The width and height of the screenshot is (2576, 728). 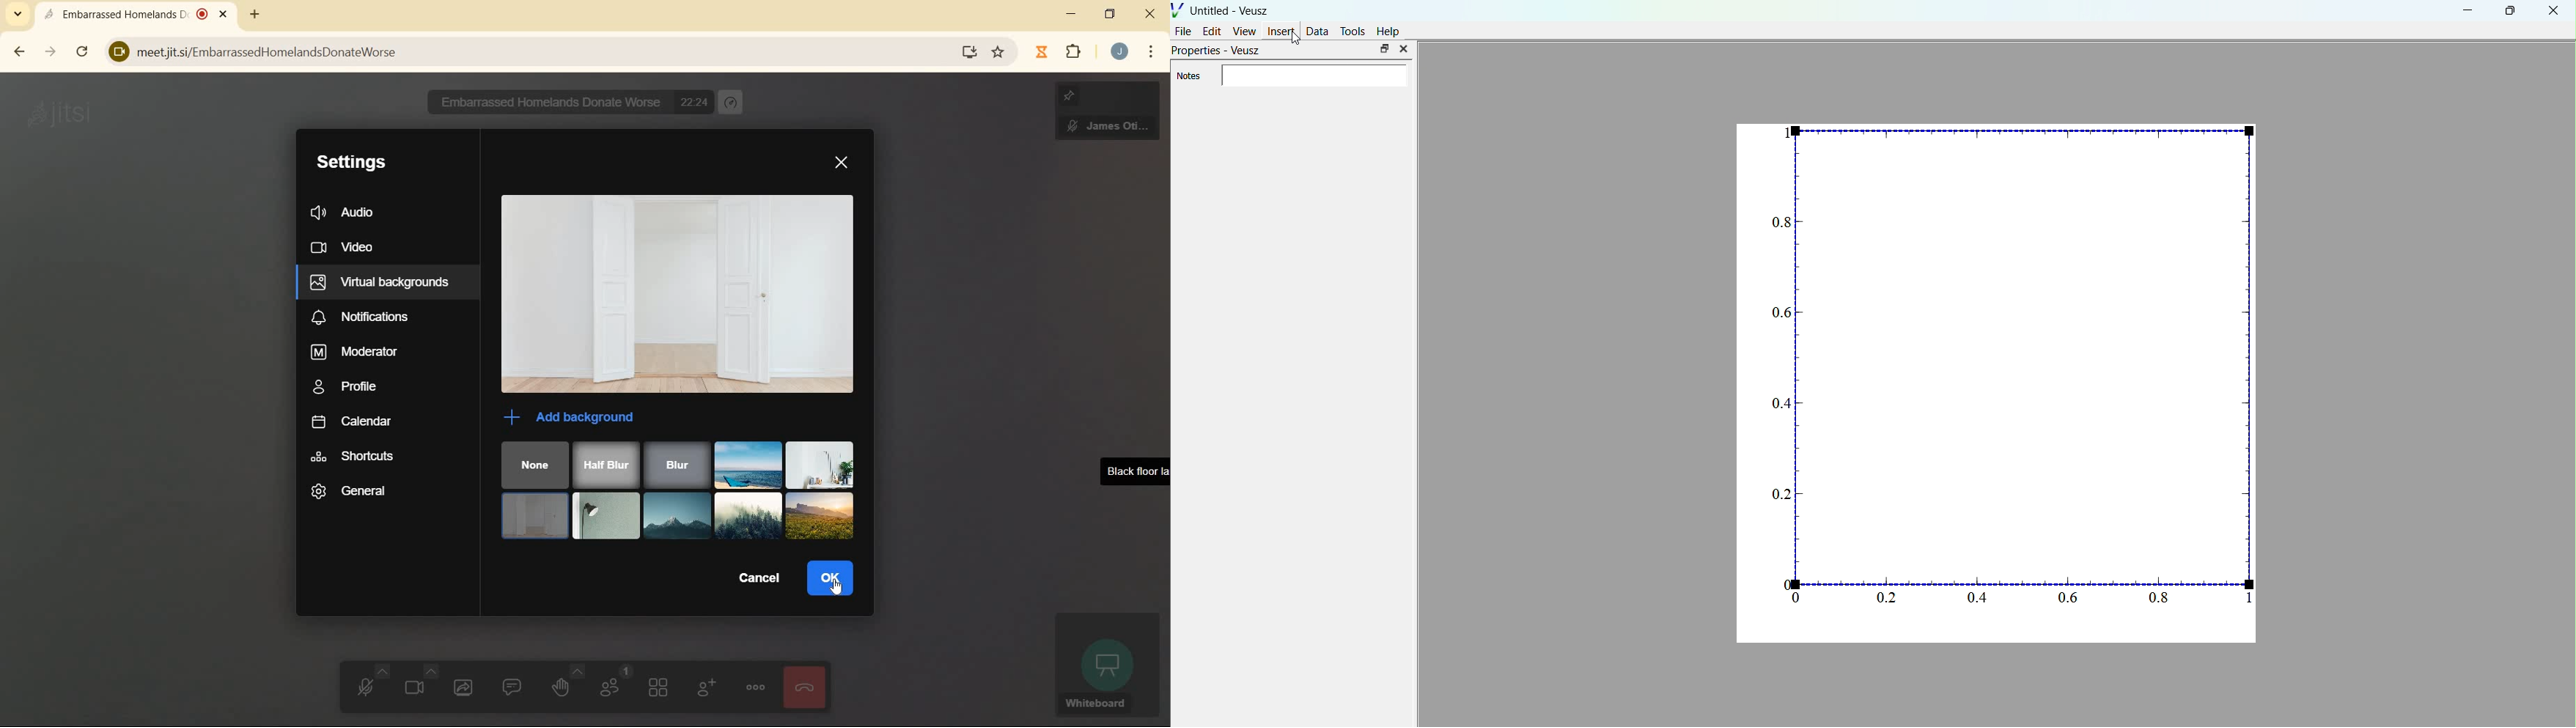 What do you see at coordinates (1152, 54) in the screenshot?
I see `menu` at bounding box center [1152, 54].